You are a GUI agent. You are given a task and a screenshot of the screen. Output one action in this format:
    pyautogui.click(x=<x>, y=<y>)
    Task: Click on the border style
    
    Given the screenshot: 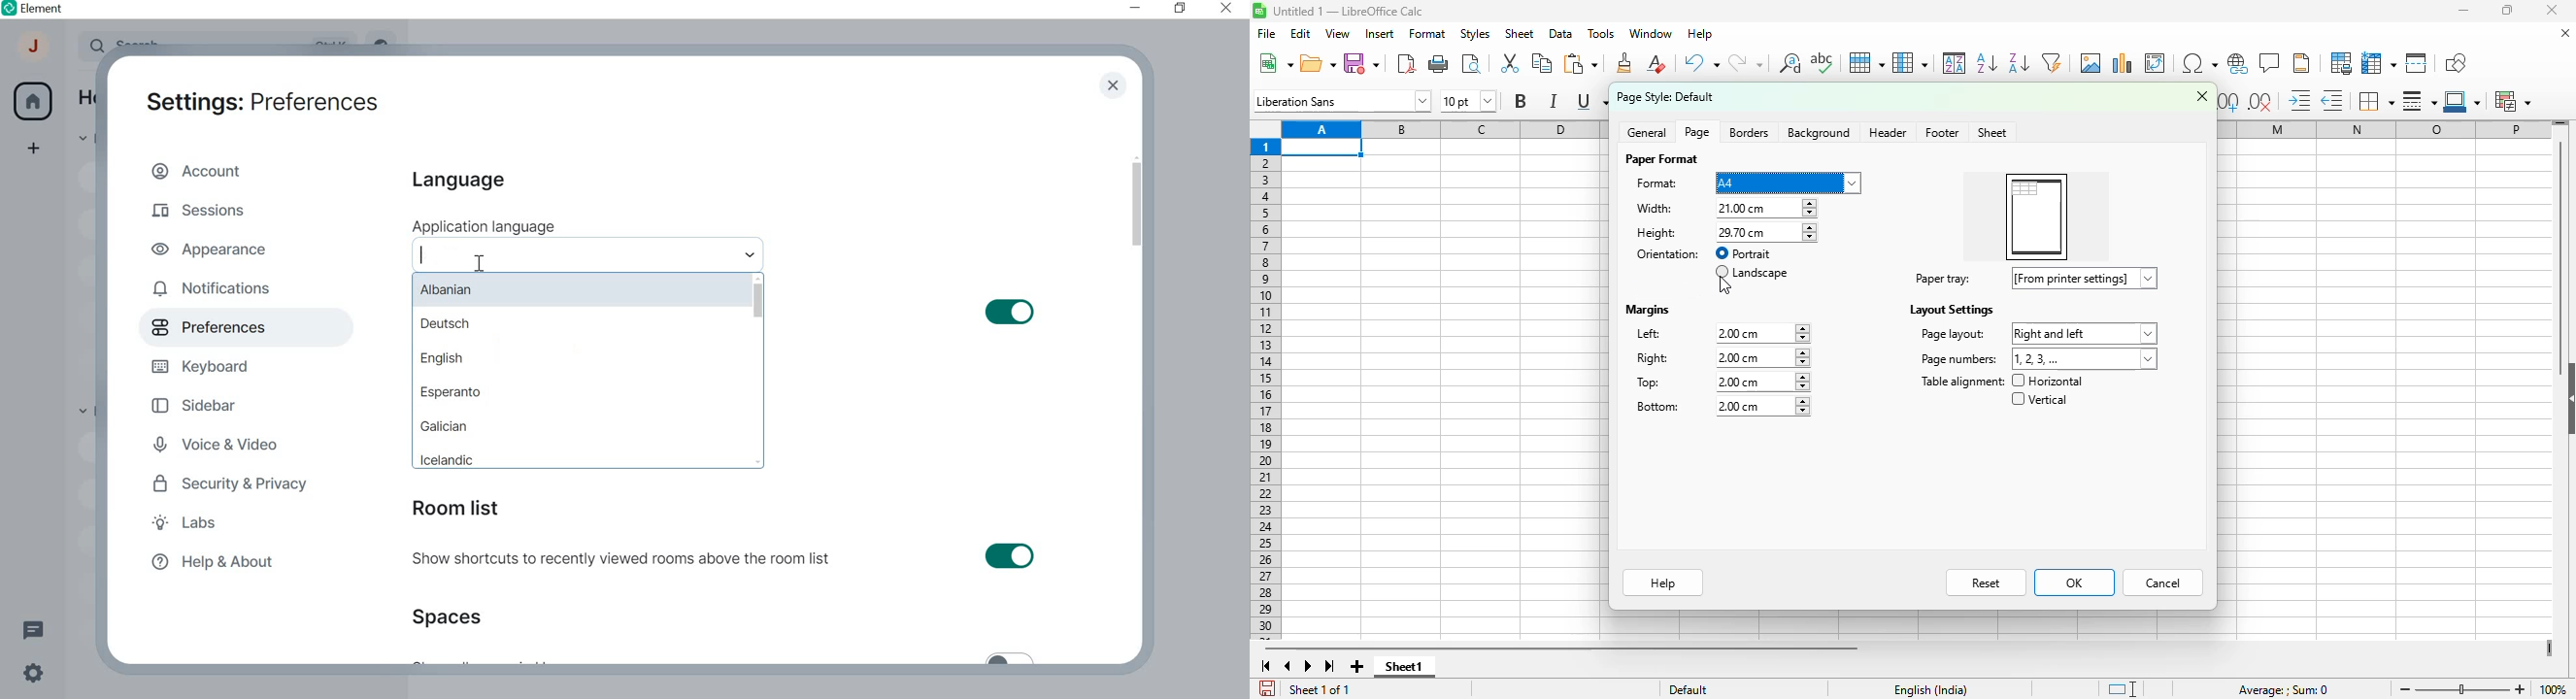 What is the action you would take?
    pyautogui.click(x=2419, y=101)
    